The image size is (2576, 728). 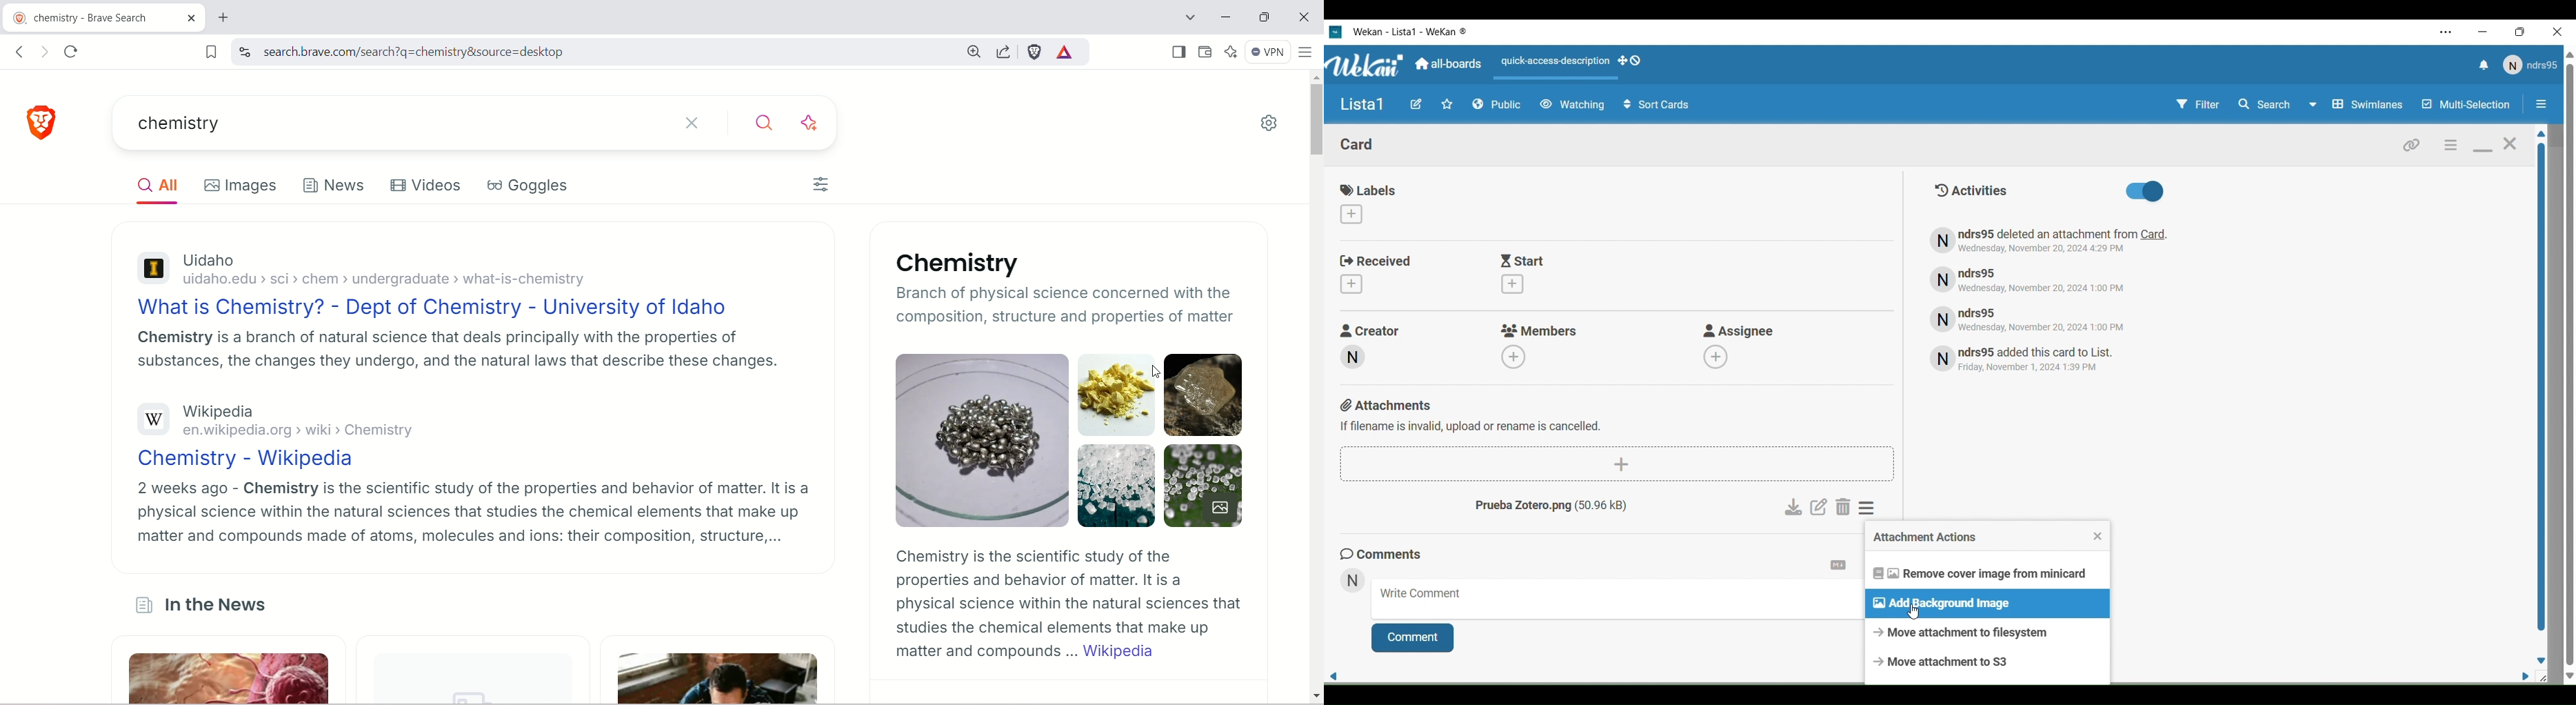 What do you see at coordinates (1385, 553) in the screenshot?
I see `Comments` at bounding box center [1385, 553].